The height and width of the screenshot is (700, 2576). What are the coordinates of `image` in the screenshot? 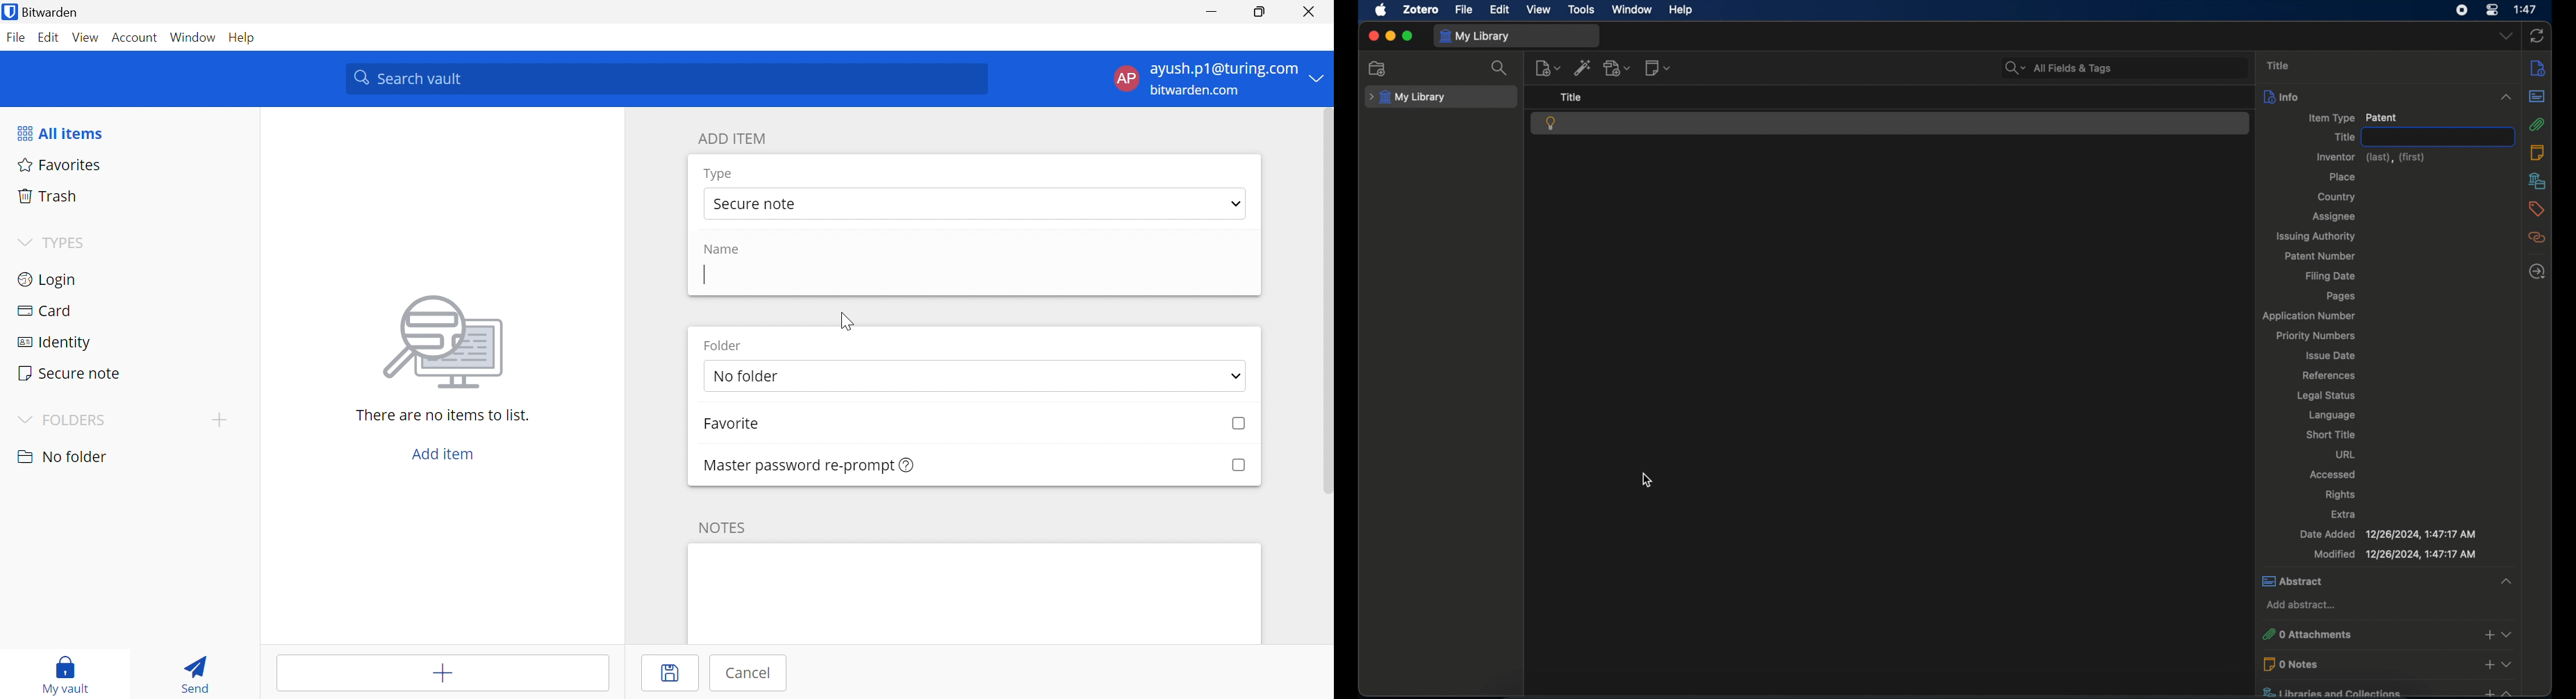 It's located at (443, 342).